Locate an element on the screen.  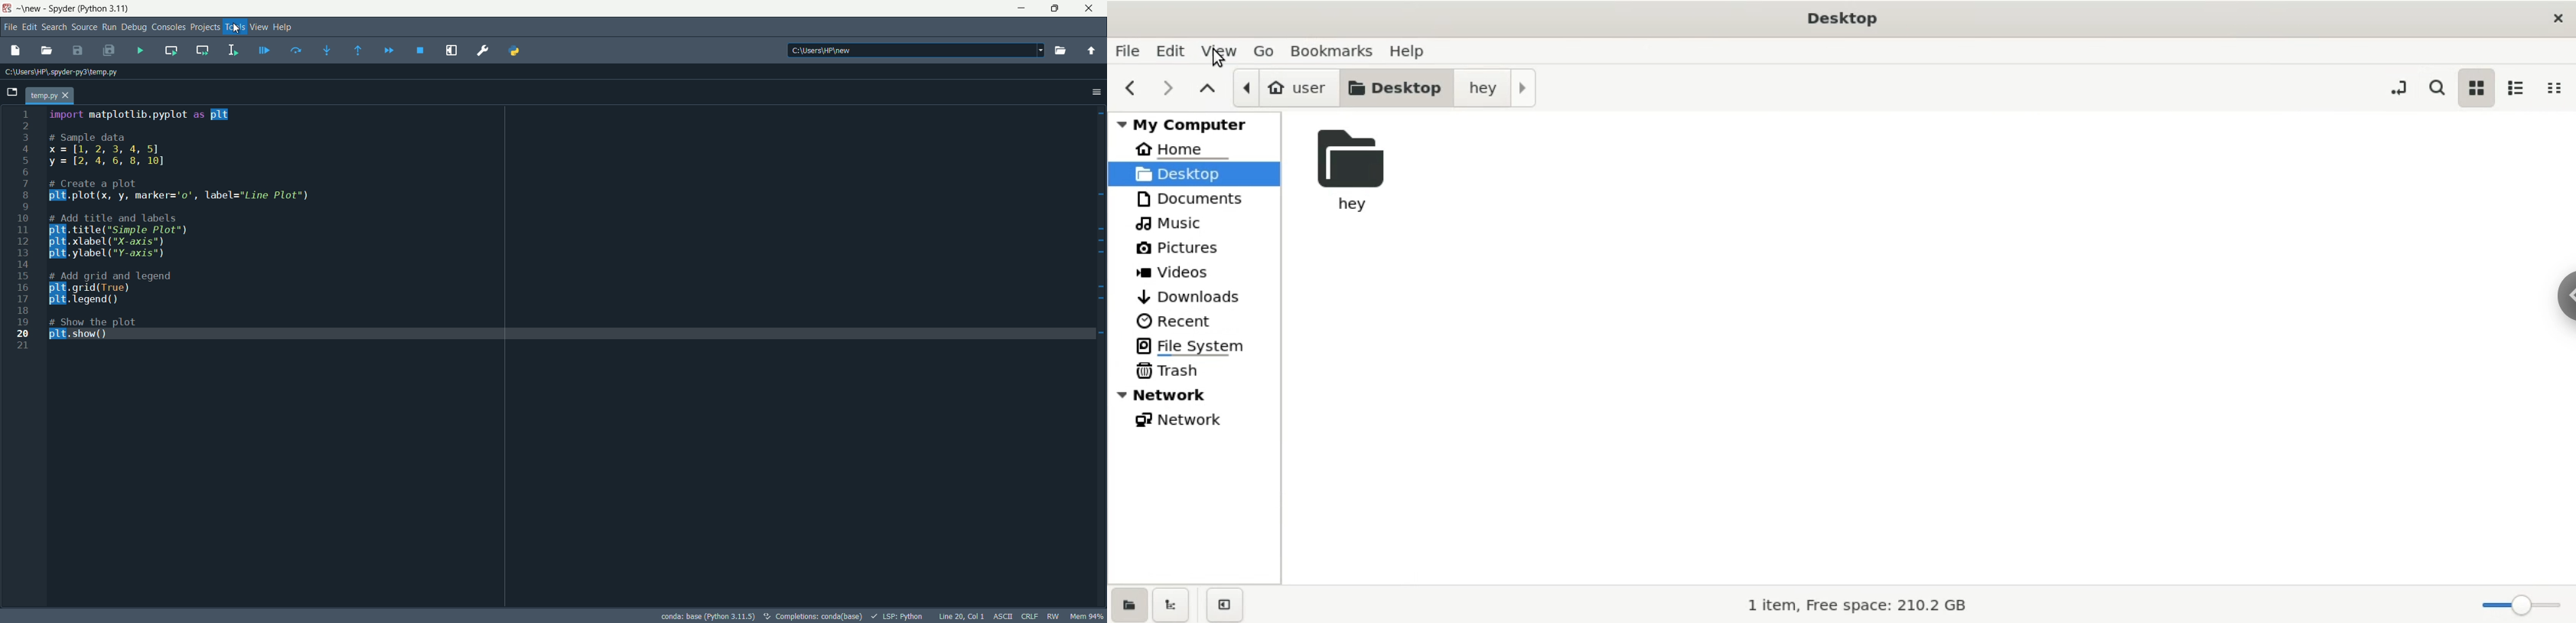
parent directory is located at coordinates (1091, 52).